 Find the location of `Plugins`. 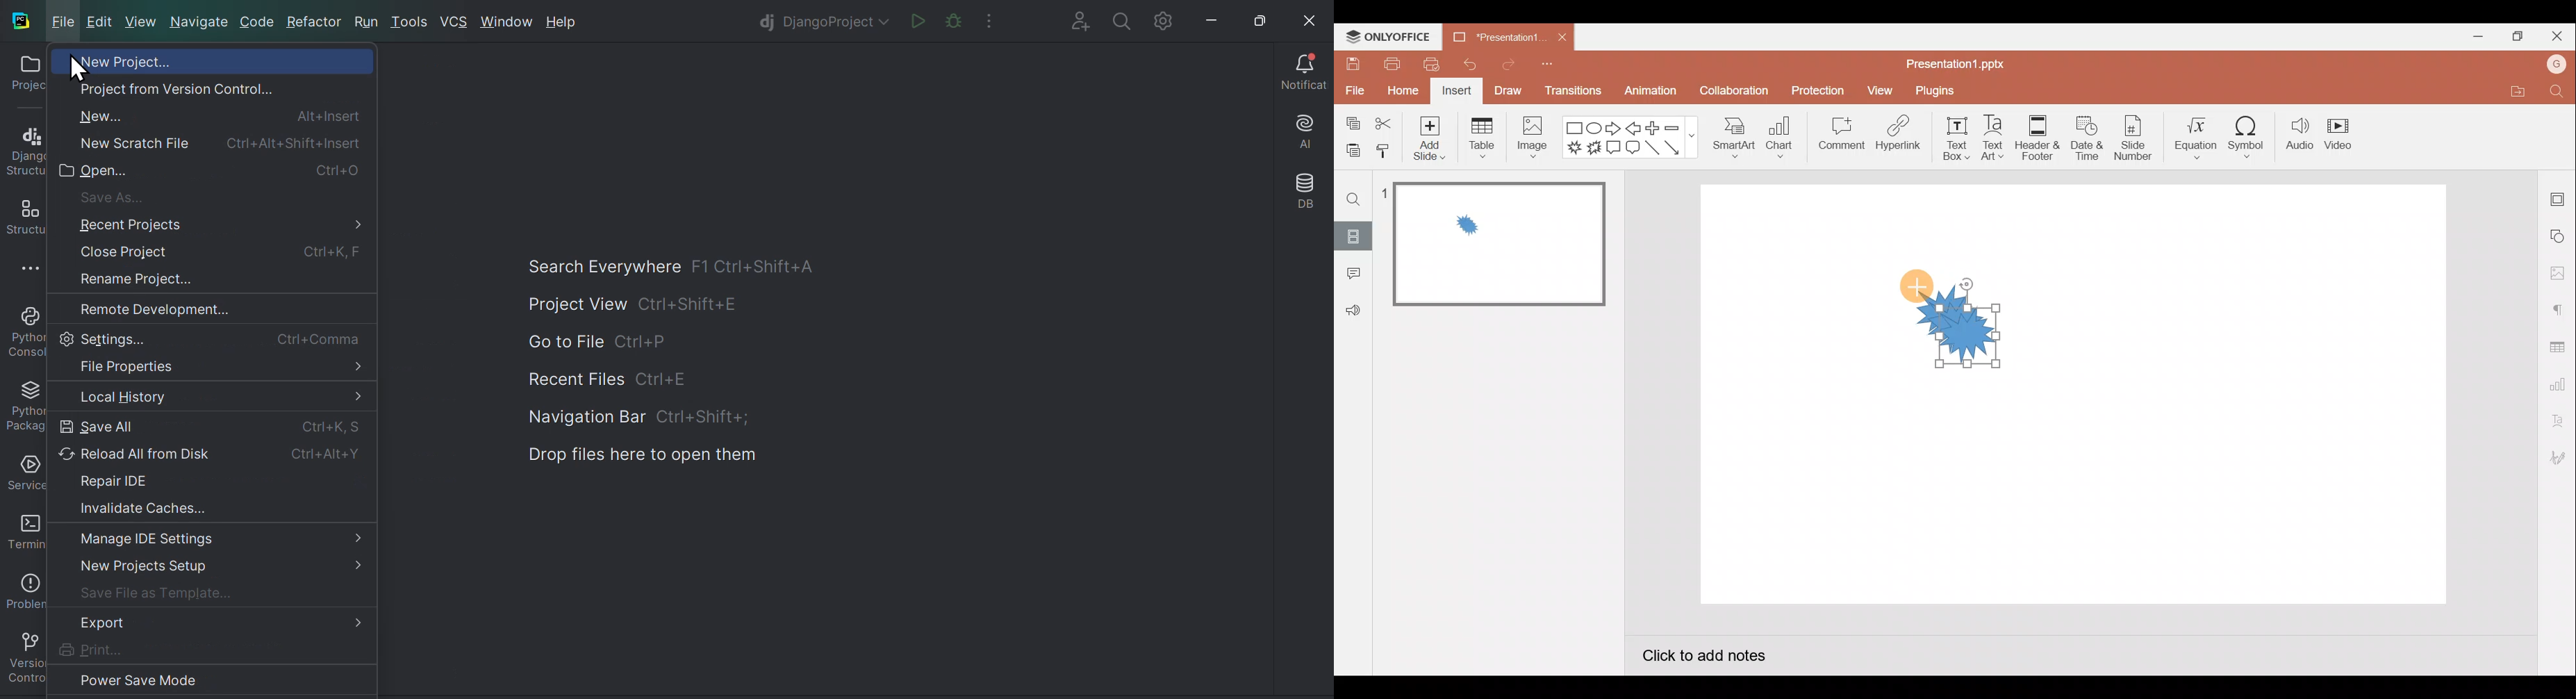

Plugins is located at coordinates (1934, 88).